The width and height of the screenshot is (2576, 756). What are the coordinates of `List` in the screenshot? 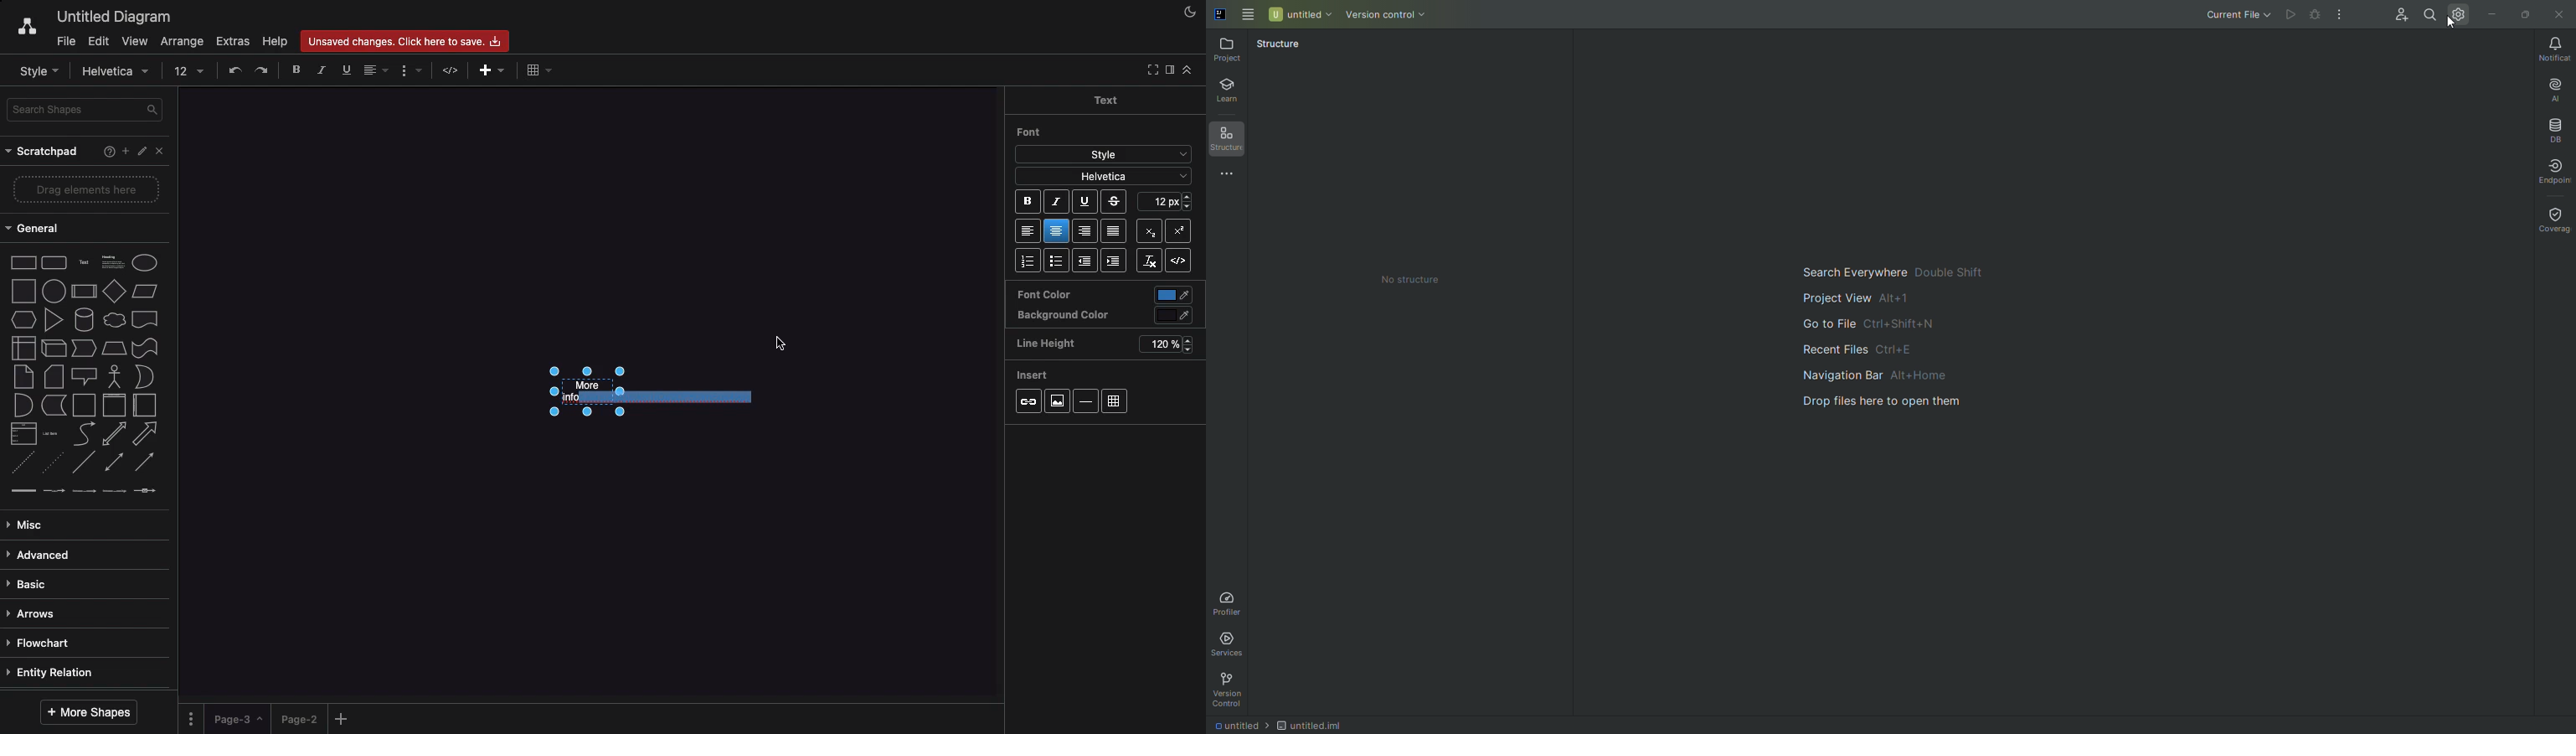 It's located at (1027, 261).